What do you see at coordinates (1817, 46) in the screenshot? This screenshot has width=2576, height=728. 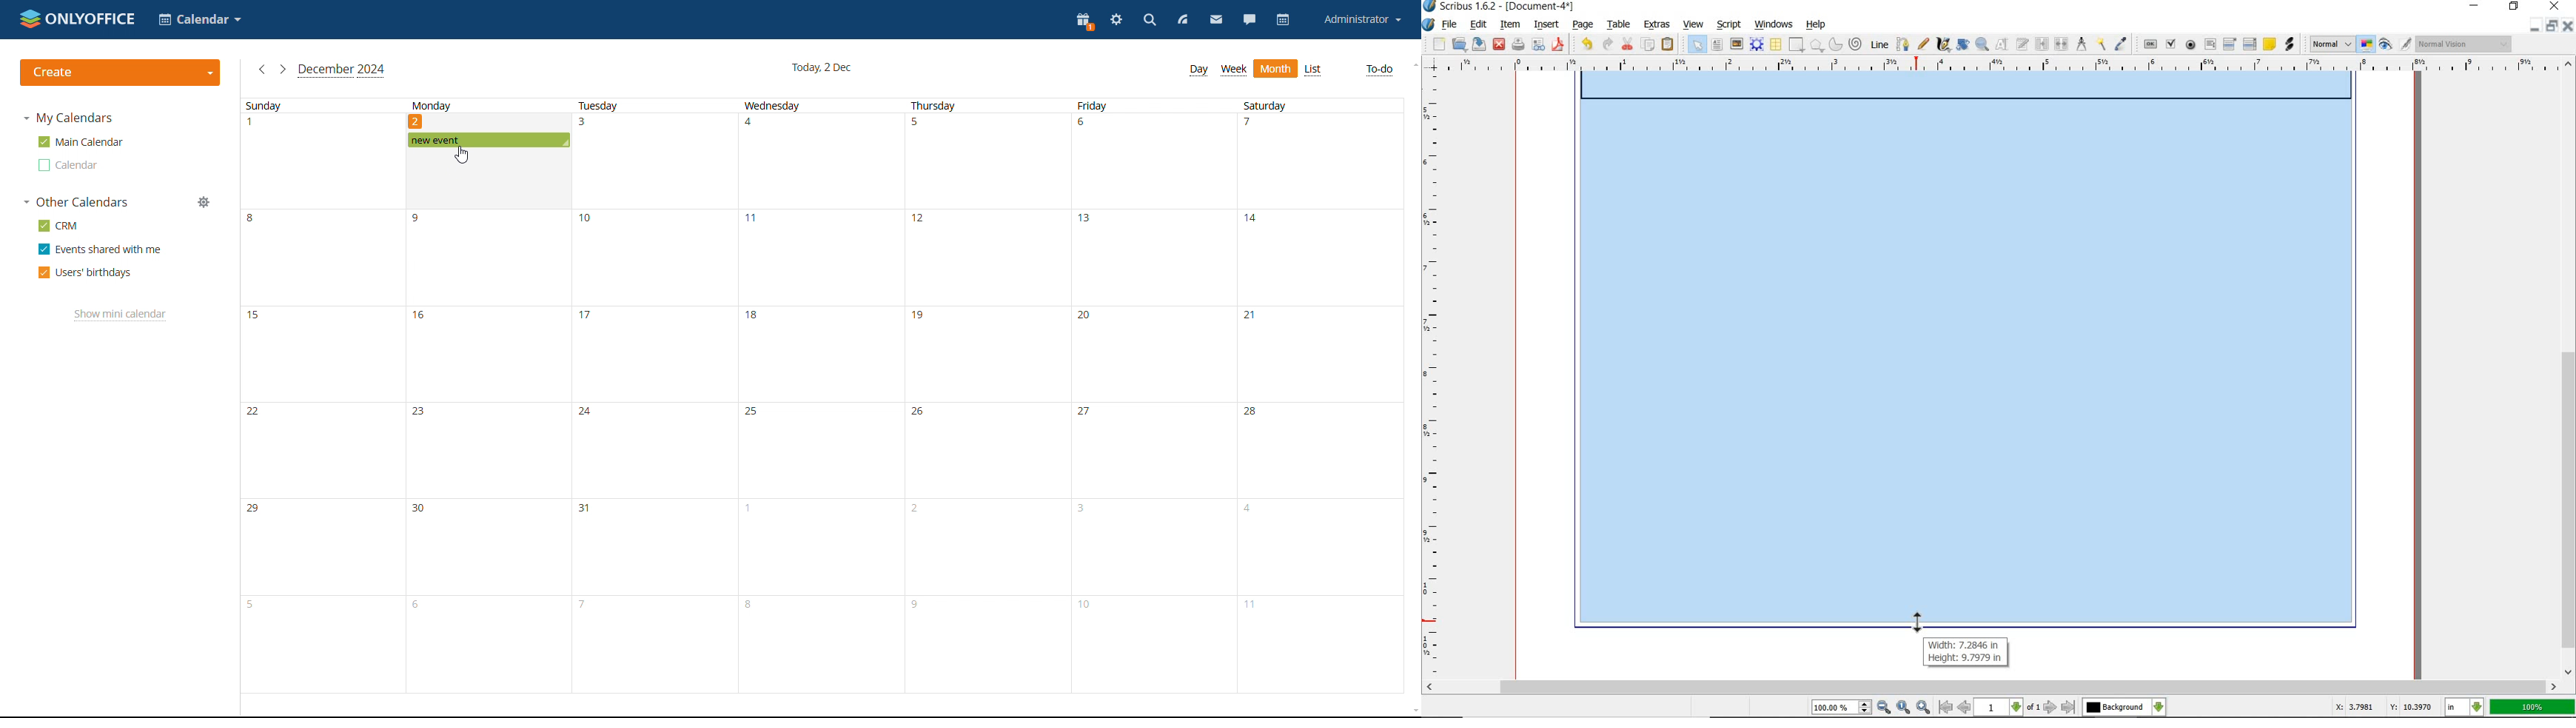 I see `polygon` at bounding box center [1817, 46].